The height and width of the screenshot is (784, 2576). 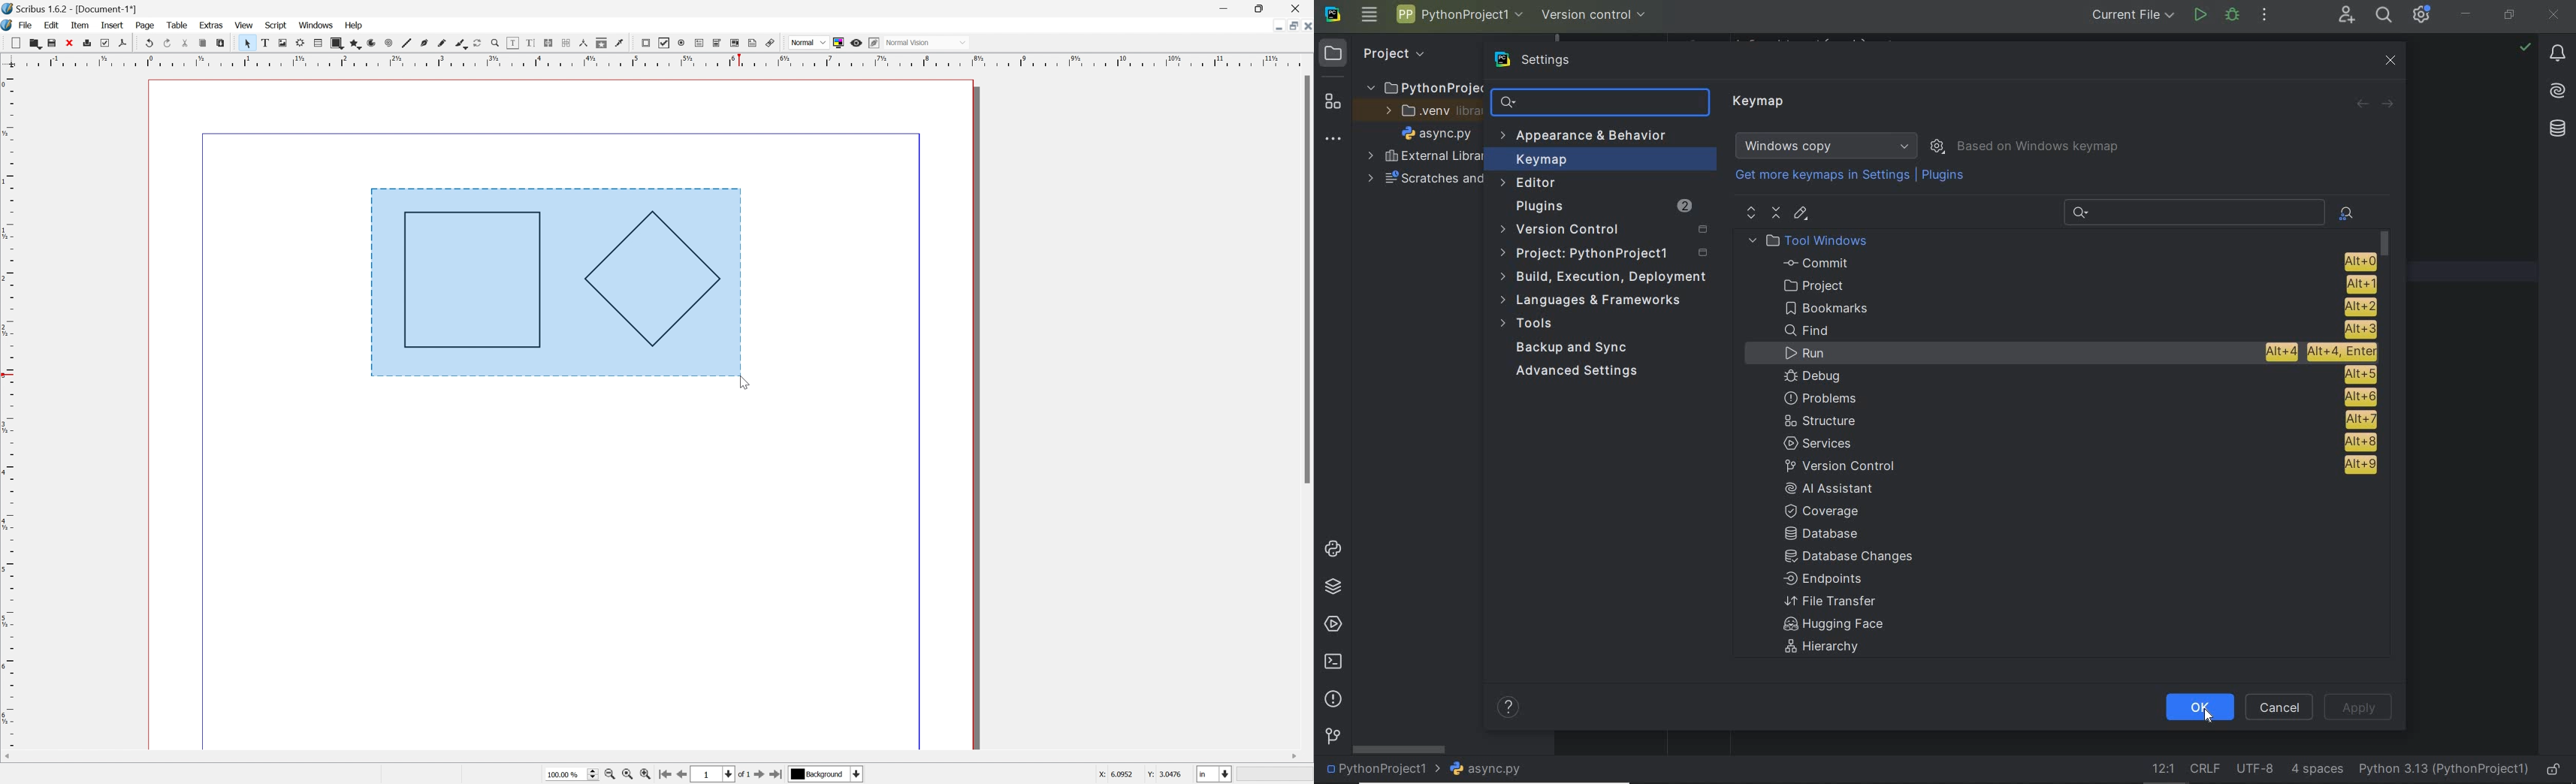 What do you see at coordinates (530, 44) in the screenshot?
I see `edit text with story editor` at bounding box center [530, 44].